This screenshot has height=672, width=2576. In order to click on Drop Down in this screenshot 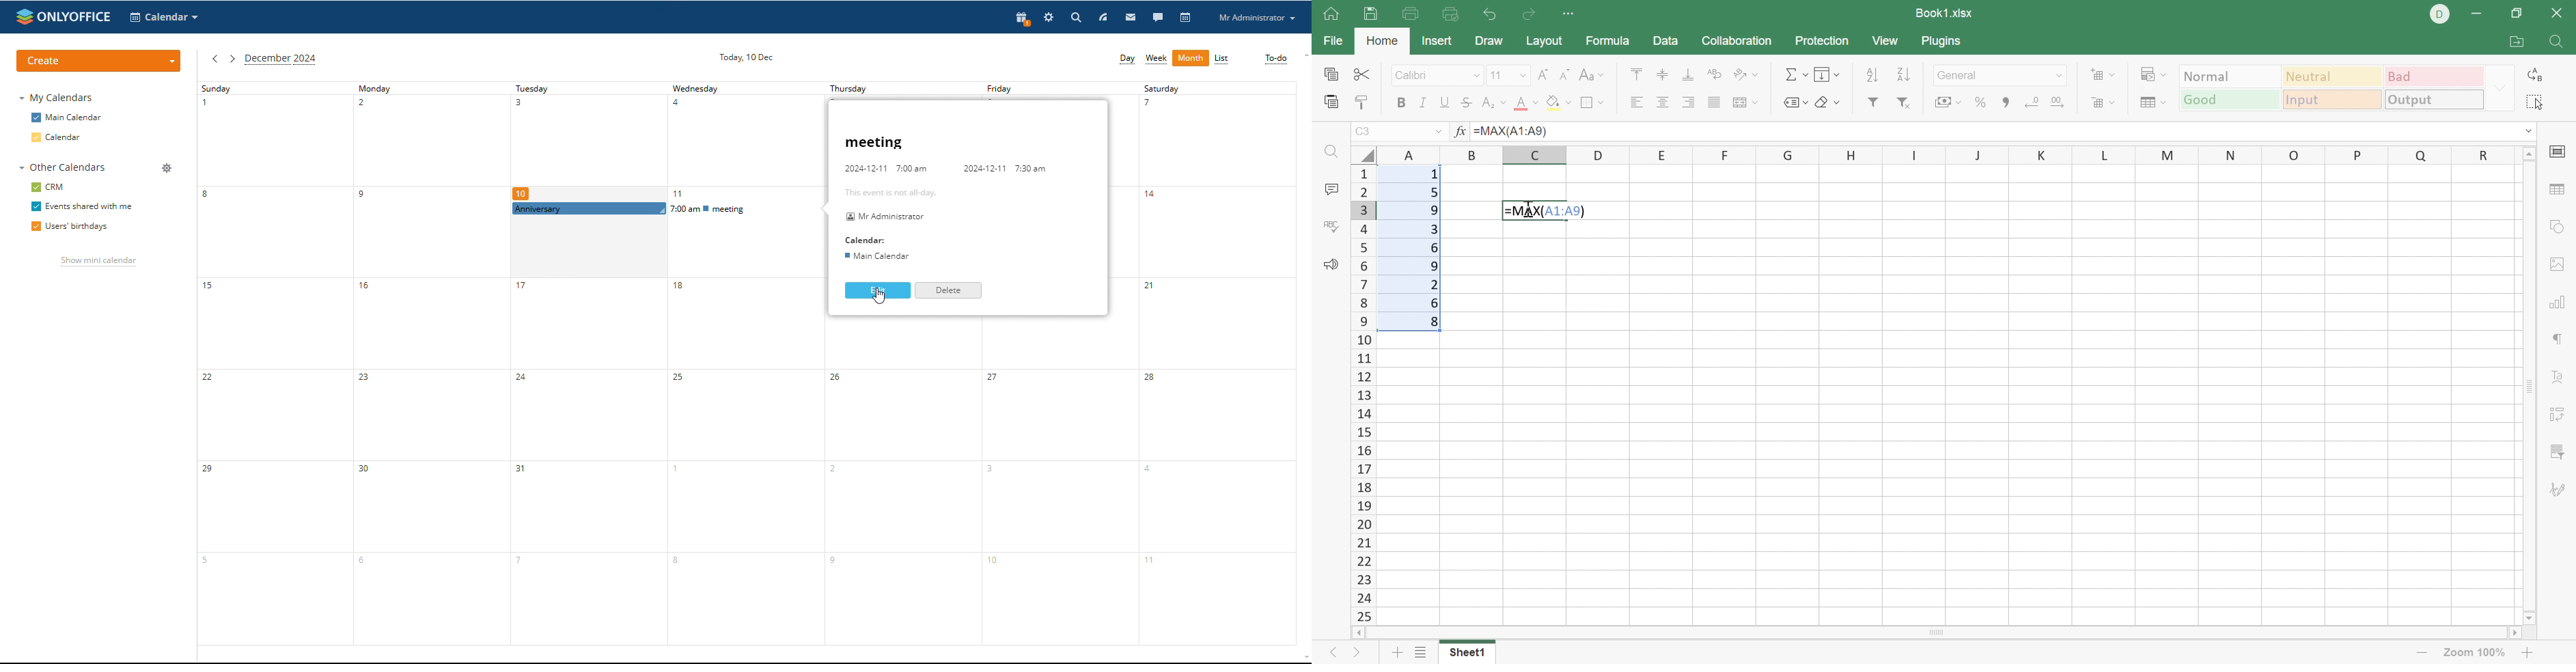, I will do `click(2501, 88)`.